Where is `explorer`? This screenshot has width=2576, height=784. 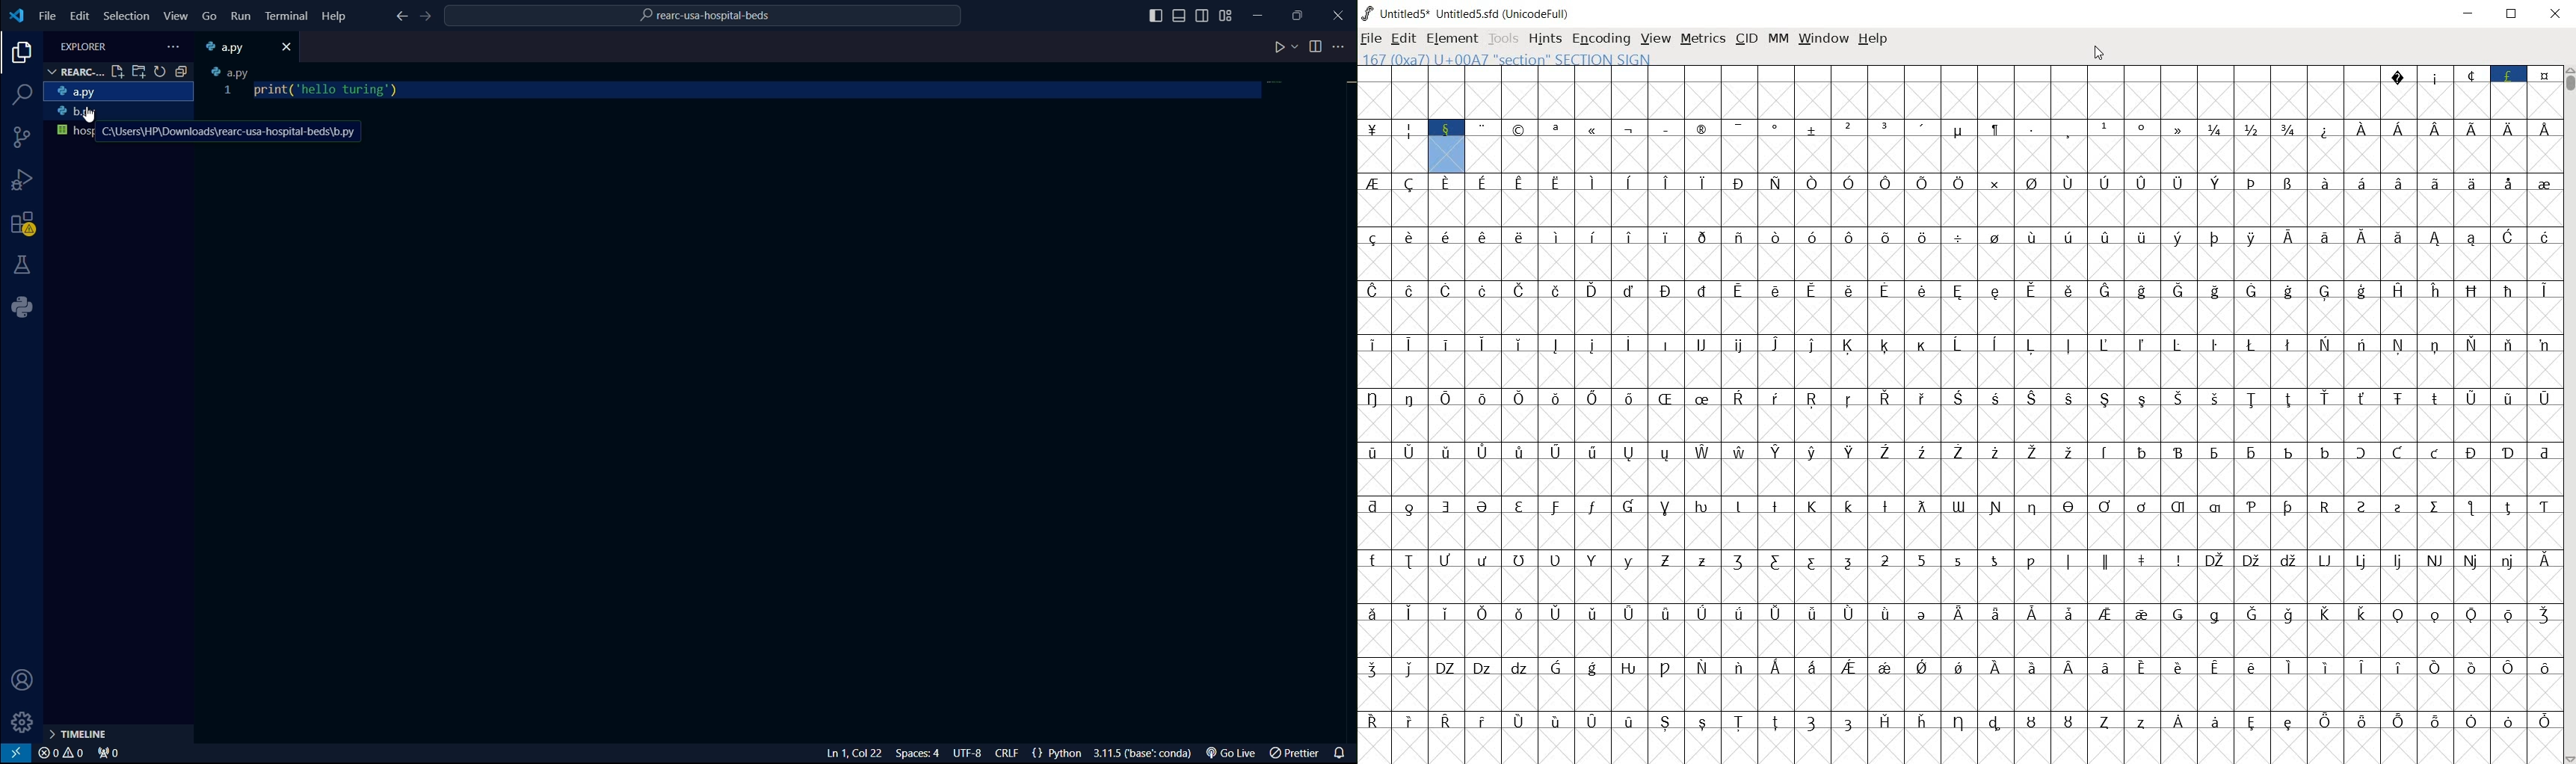 explorer is located at coordinates (18, 54).